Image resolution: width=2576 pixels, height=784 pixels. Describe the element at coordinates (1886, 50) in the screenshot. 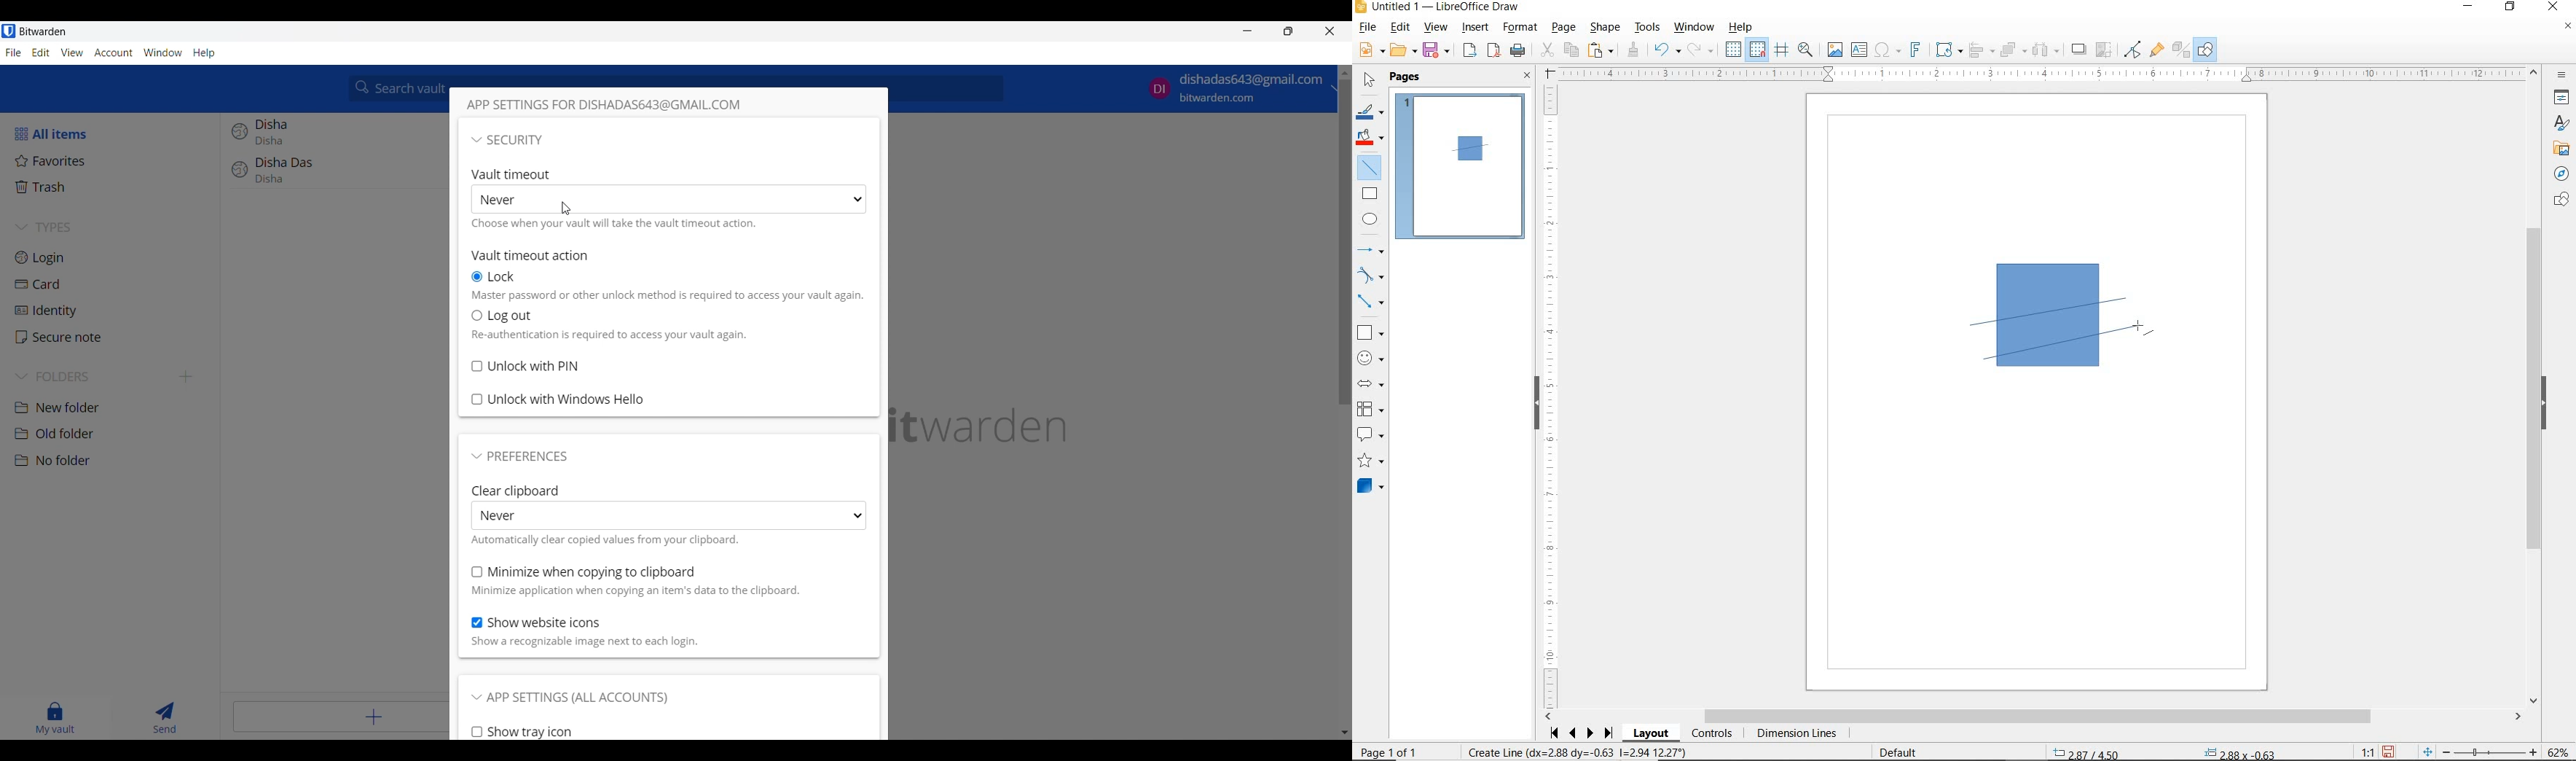

I see `INSERT SPECIAL CHARACTERS` at that location.